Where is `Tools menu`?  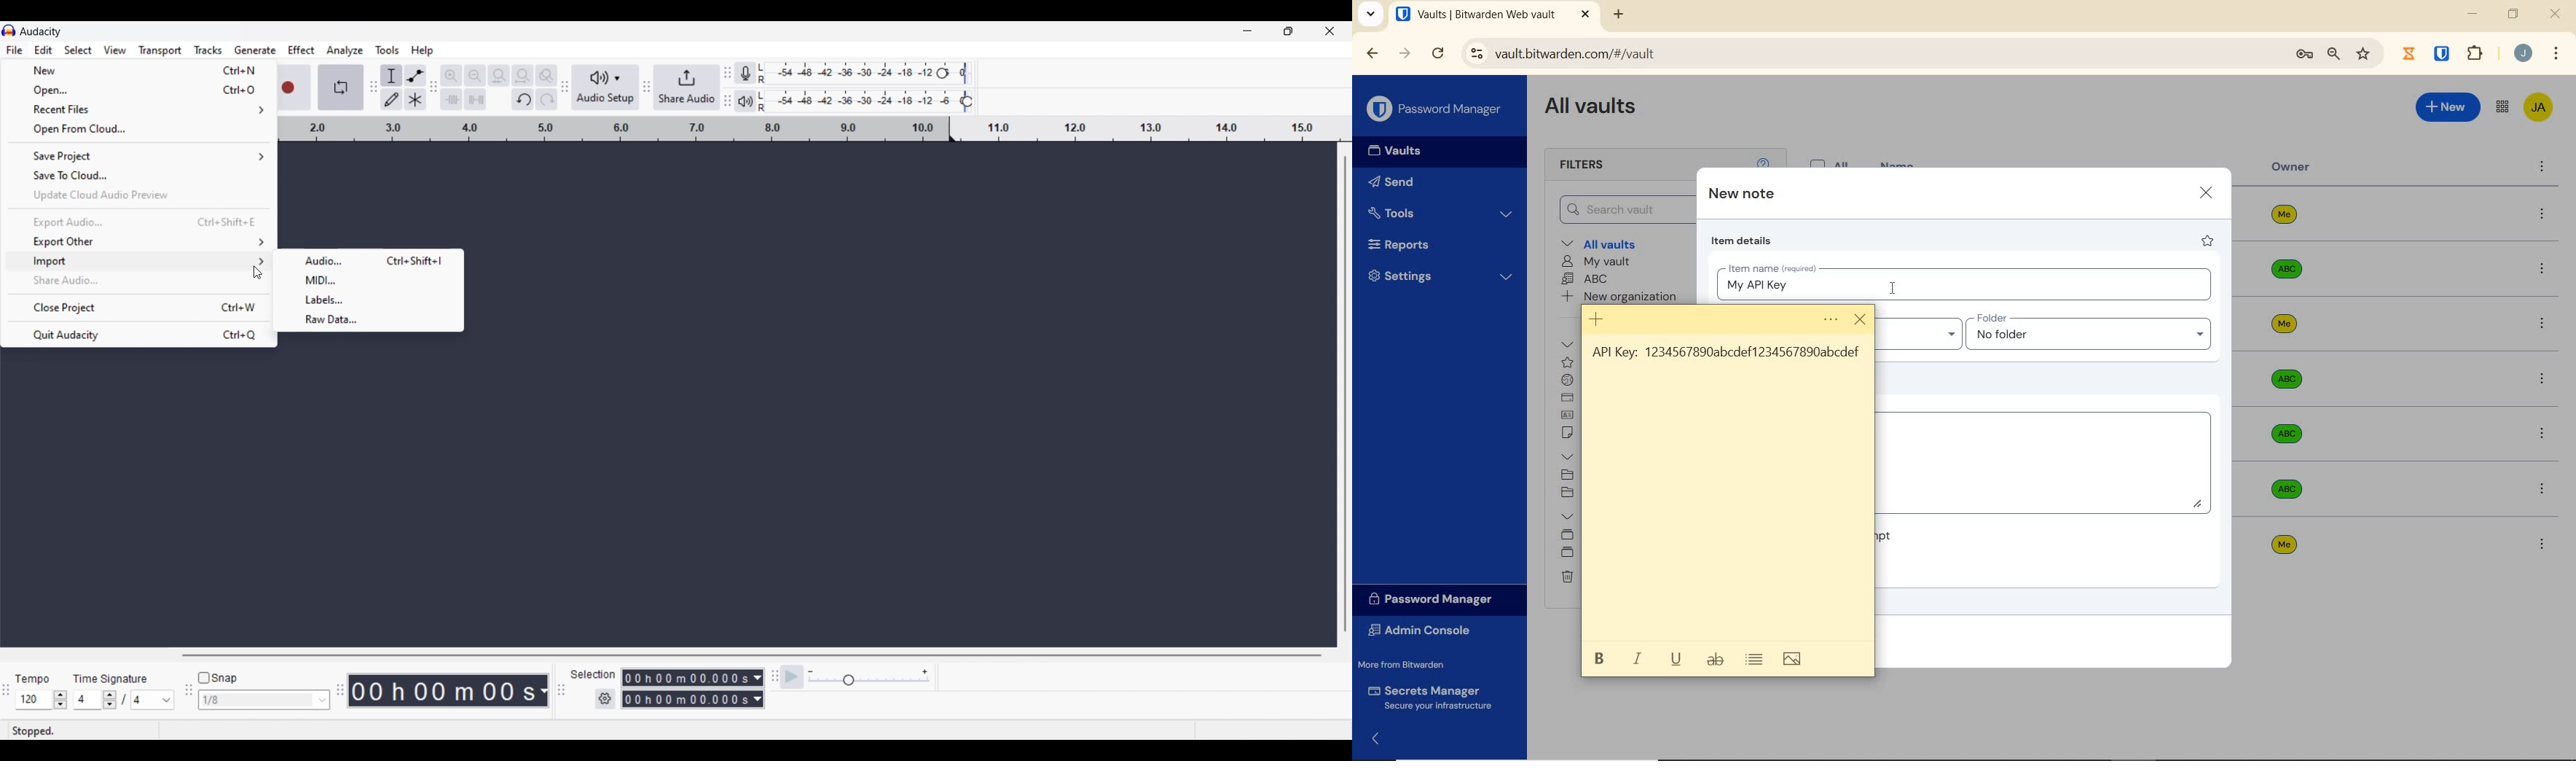 Tools menu is located at coordinates (388, 51).